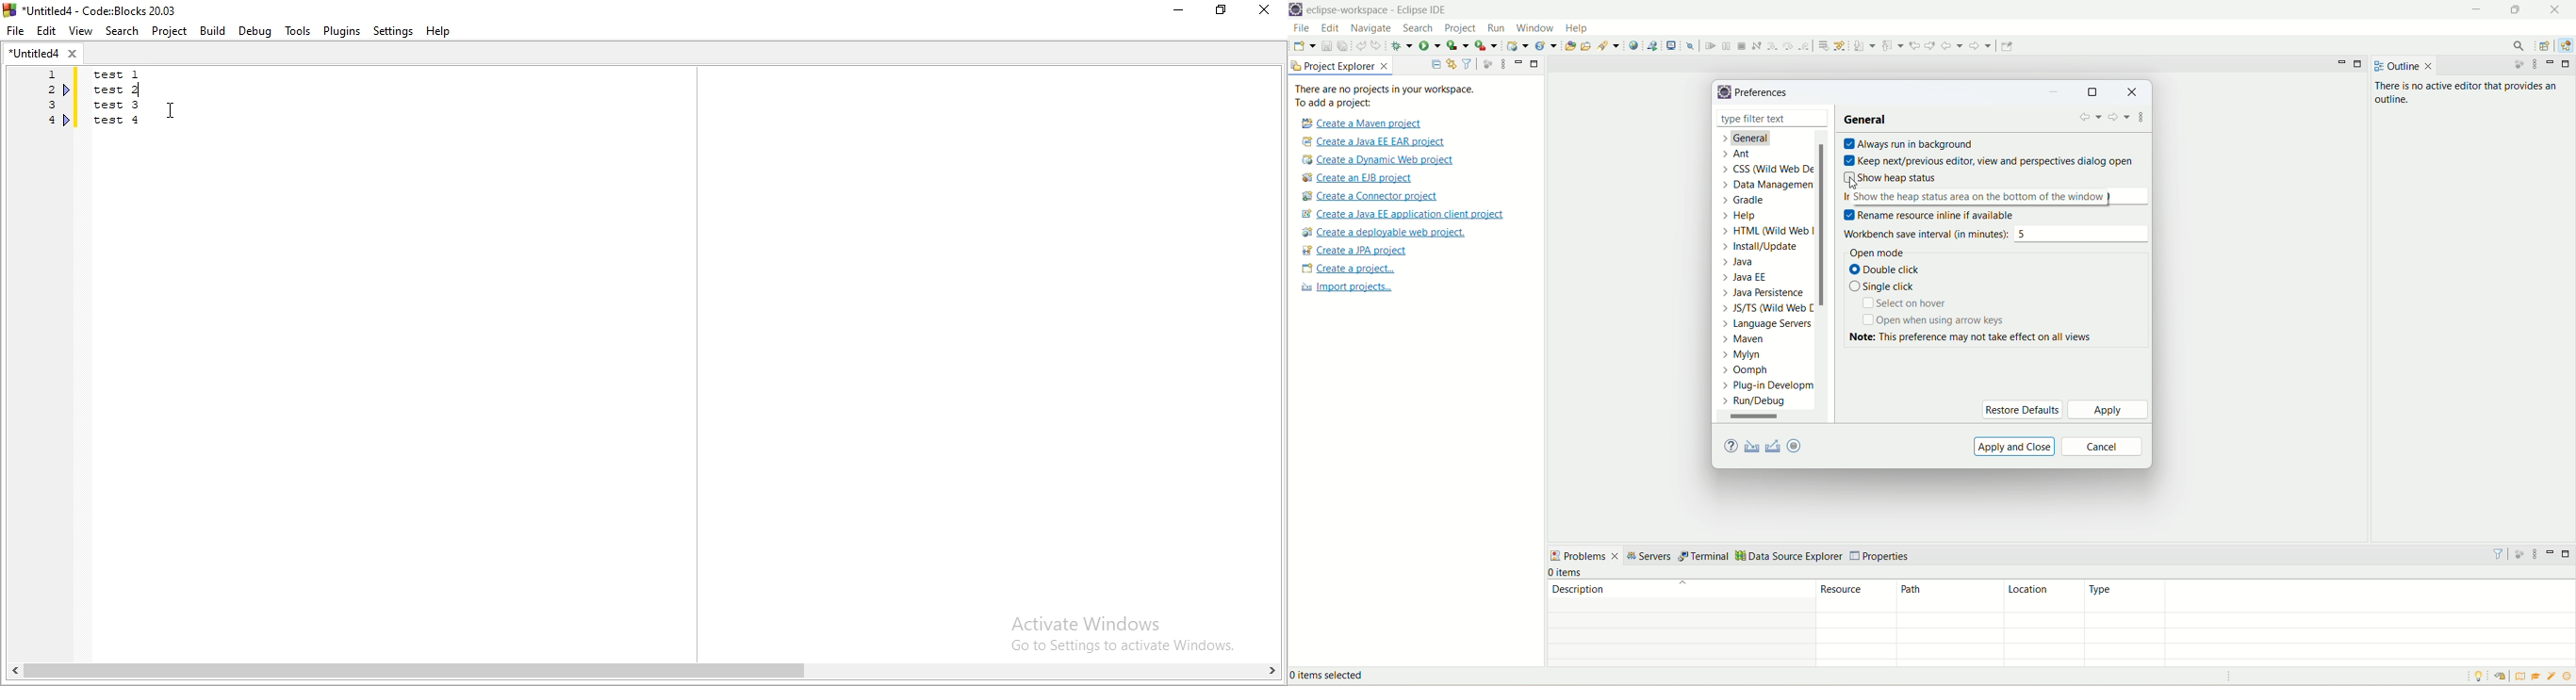 Image resolution: width=2576 pixels, height=700 pixels. Describe the element at coordinates (1673, 44) in the screenshot. I see `open a terminal` at that location.